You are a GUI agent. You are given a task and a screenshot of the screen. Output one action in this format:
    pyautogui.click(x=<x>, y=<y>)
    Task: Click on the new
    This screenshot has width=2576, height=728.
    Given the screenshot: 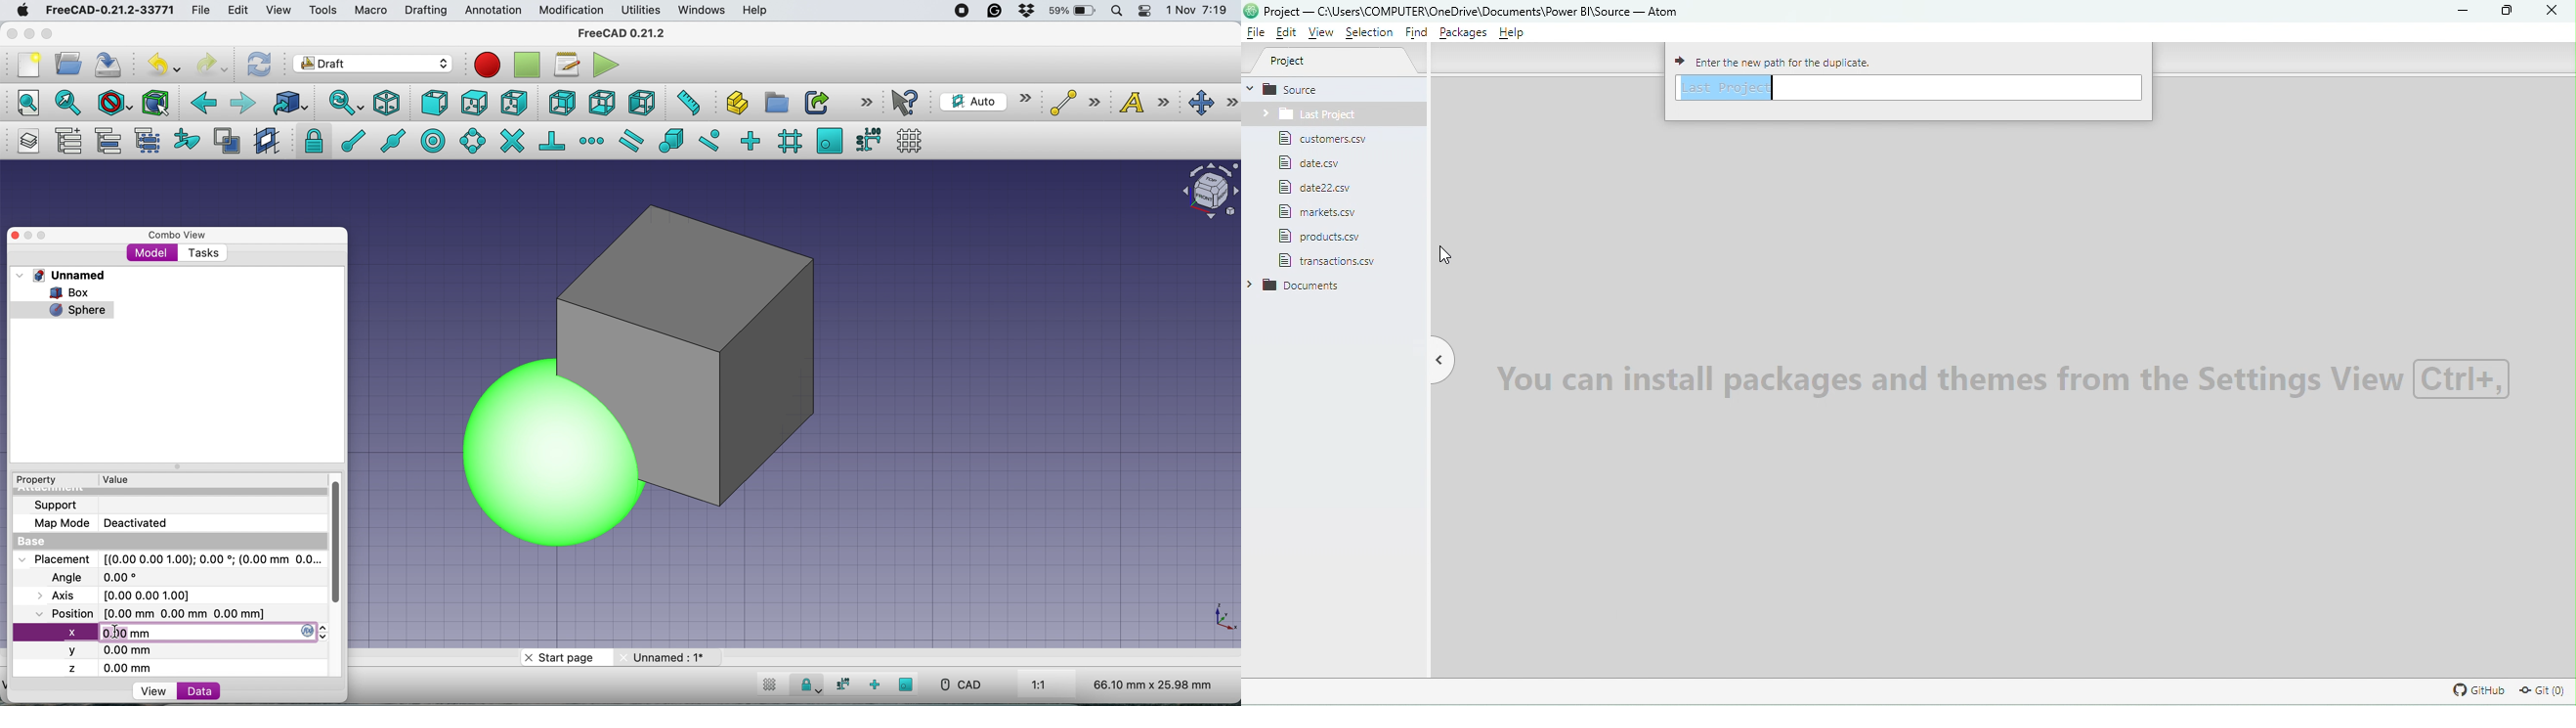 What is the action you would take?
    pyautogui.click(x=26, y=65)
    